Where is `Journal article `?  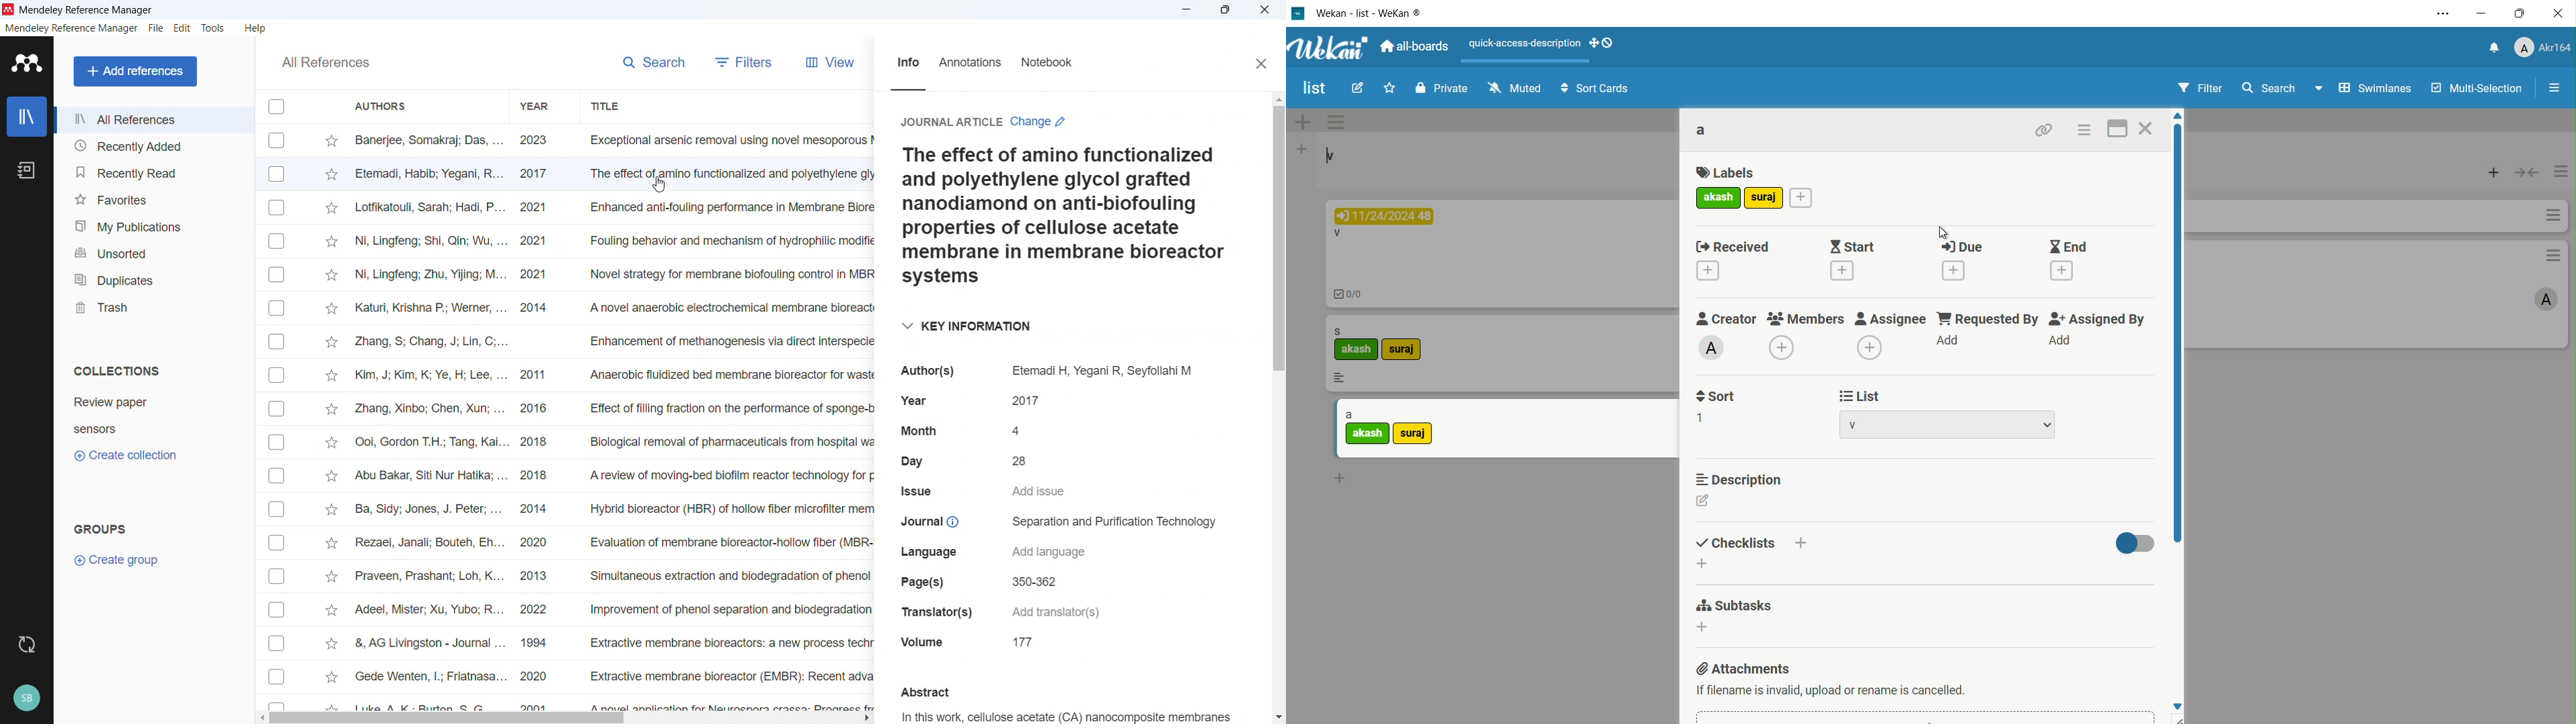
Journal article  is located at coordinates (951, 121).